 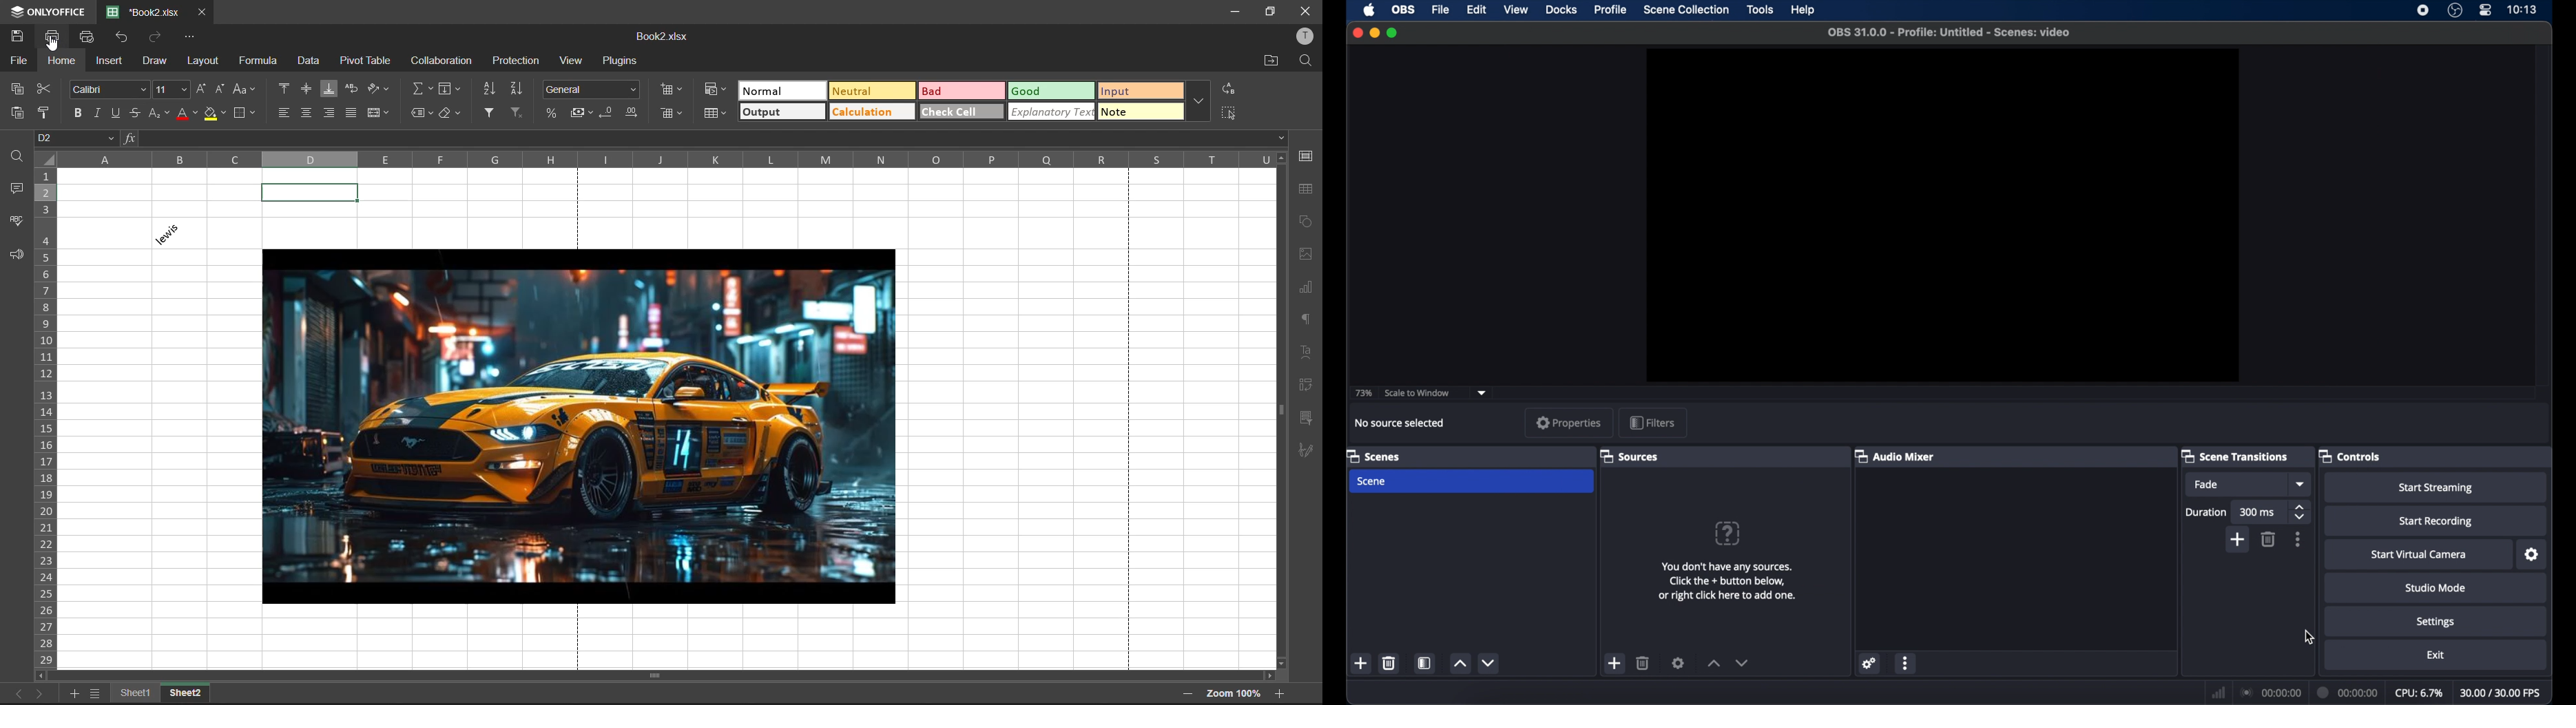 I want to click on formula, so click(x=259, y=61).